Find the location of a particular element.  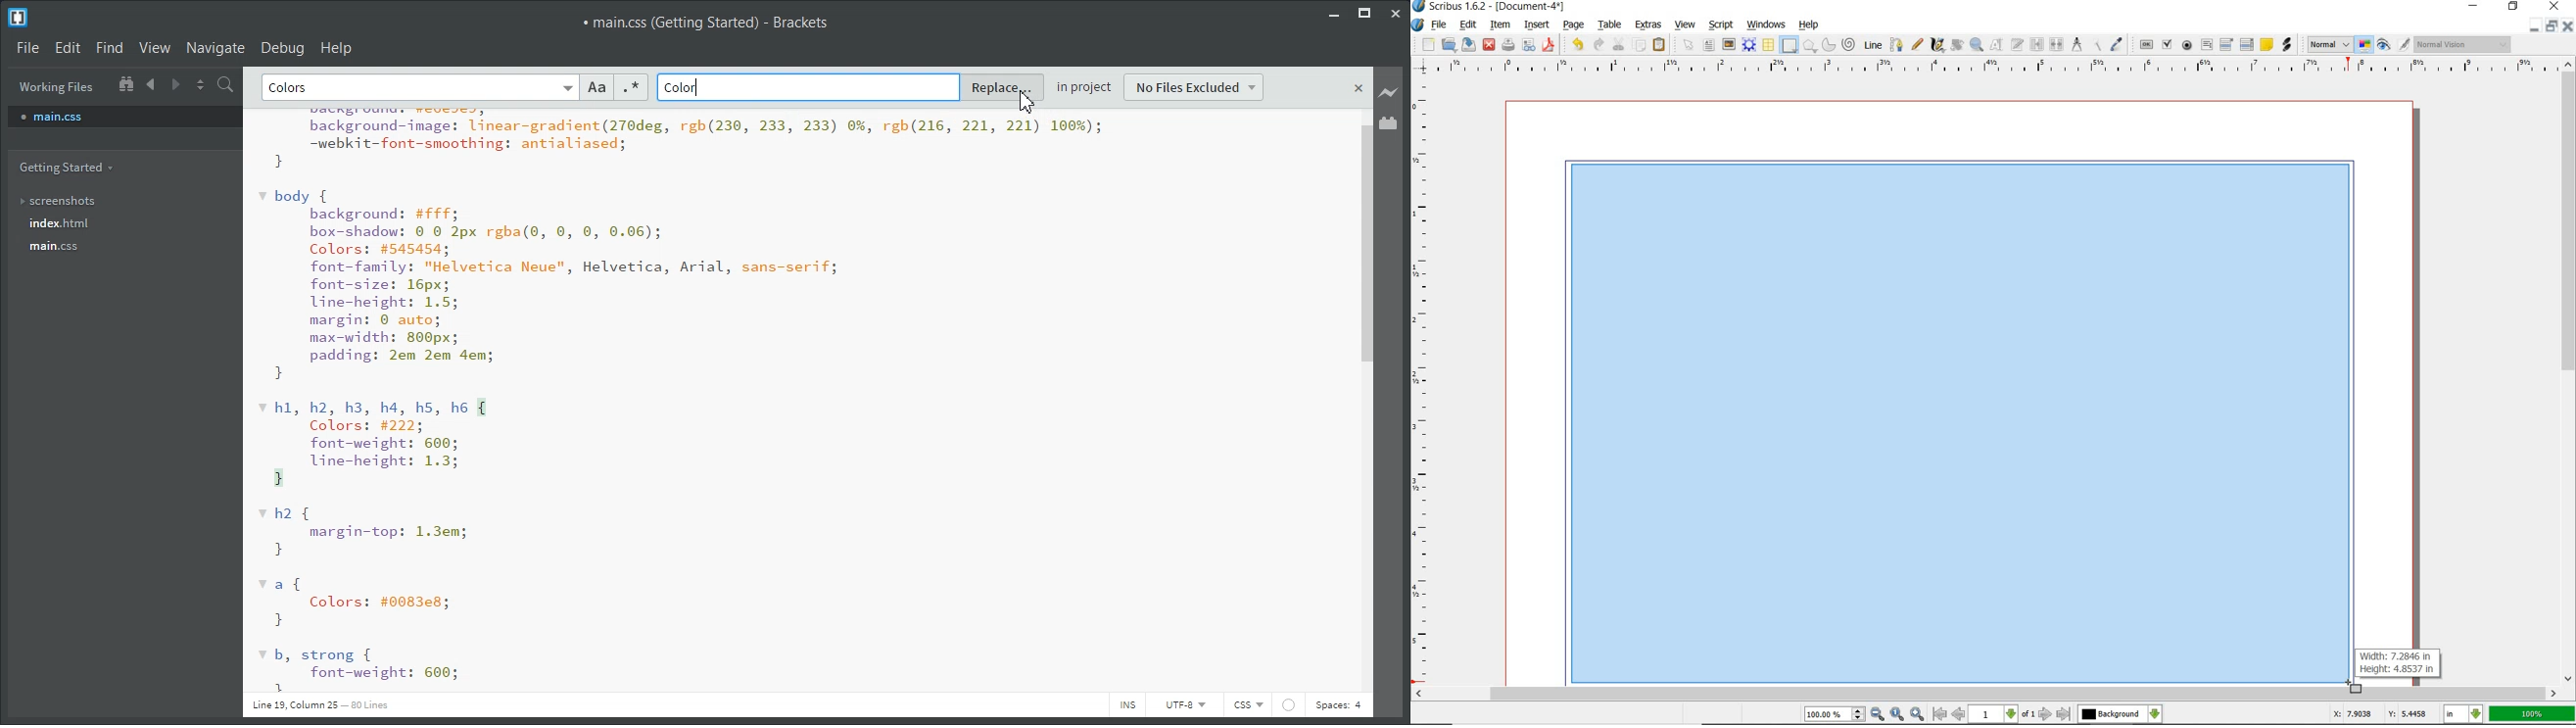

Close is located at coordinates (1398, 13).